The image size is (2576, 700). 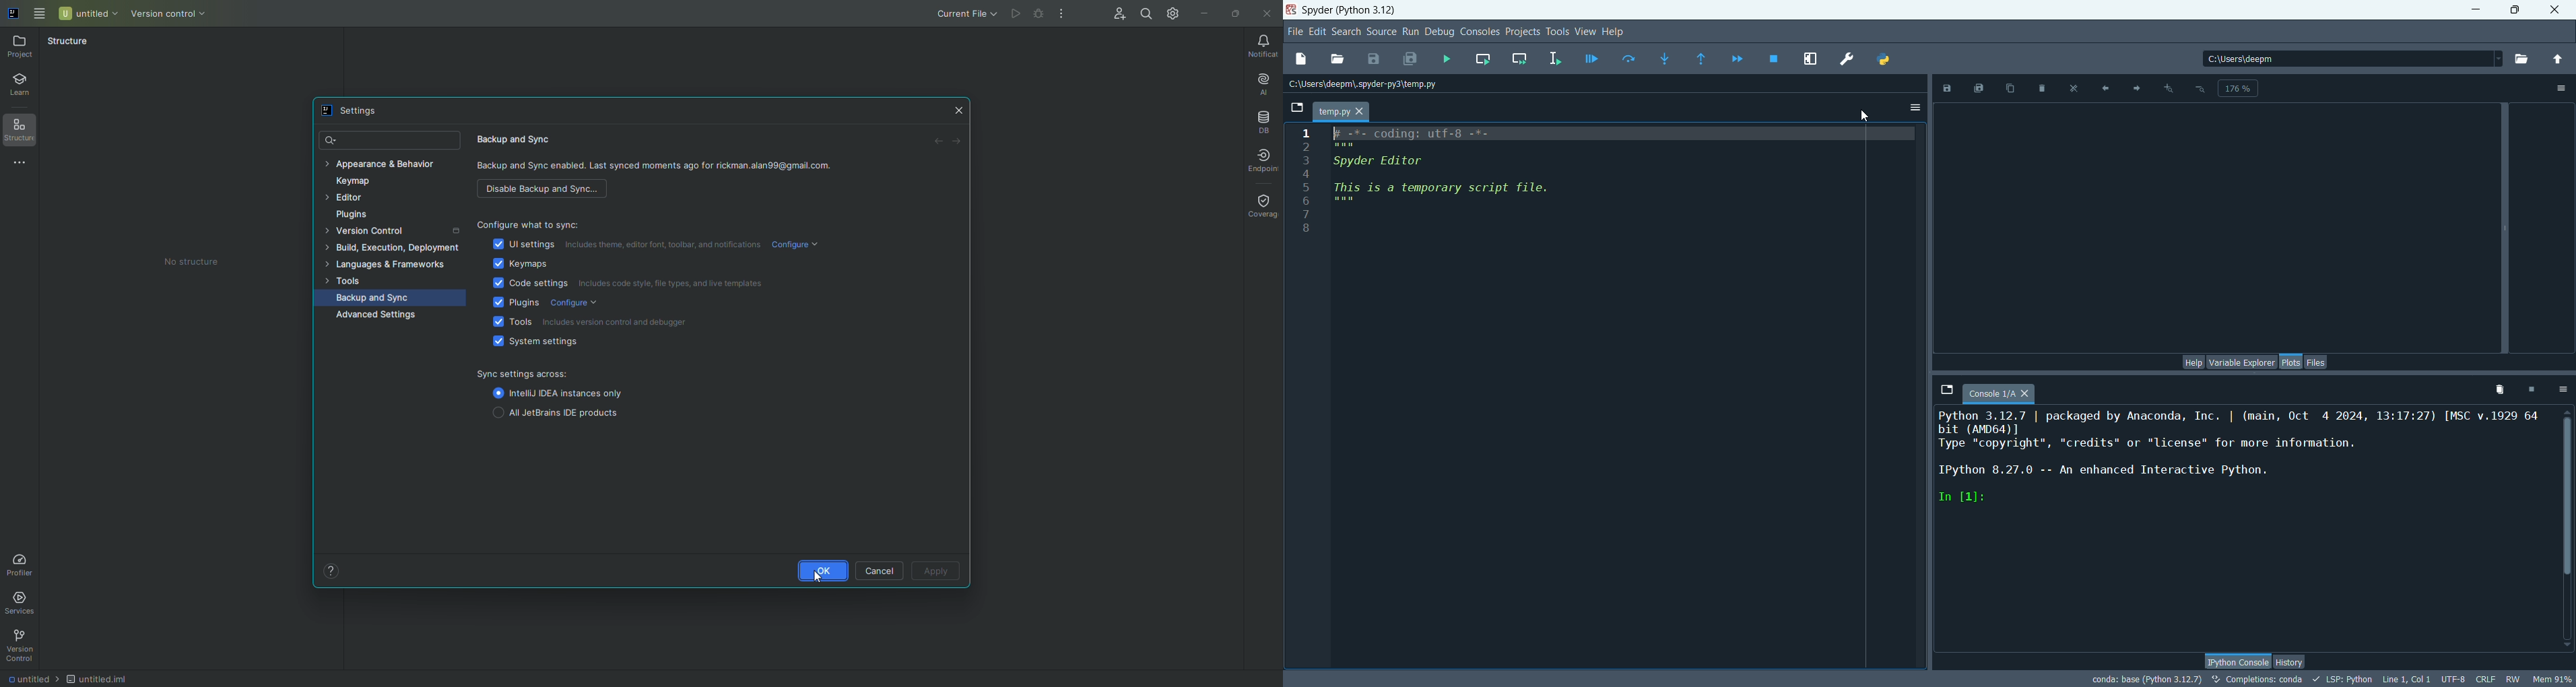 I want to click on run current cell and go to the next, so click(x=1525, y=61).